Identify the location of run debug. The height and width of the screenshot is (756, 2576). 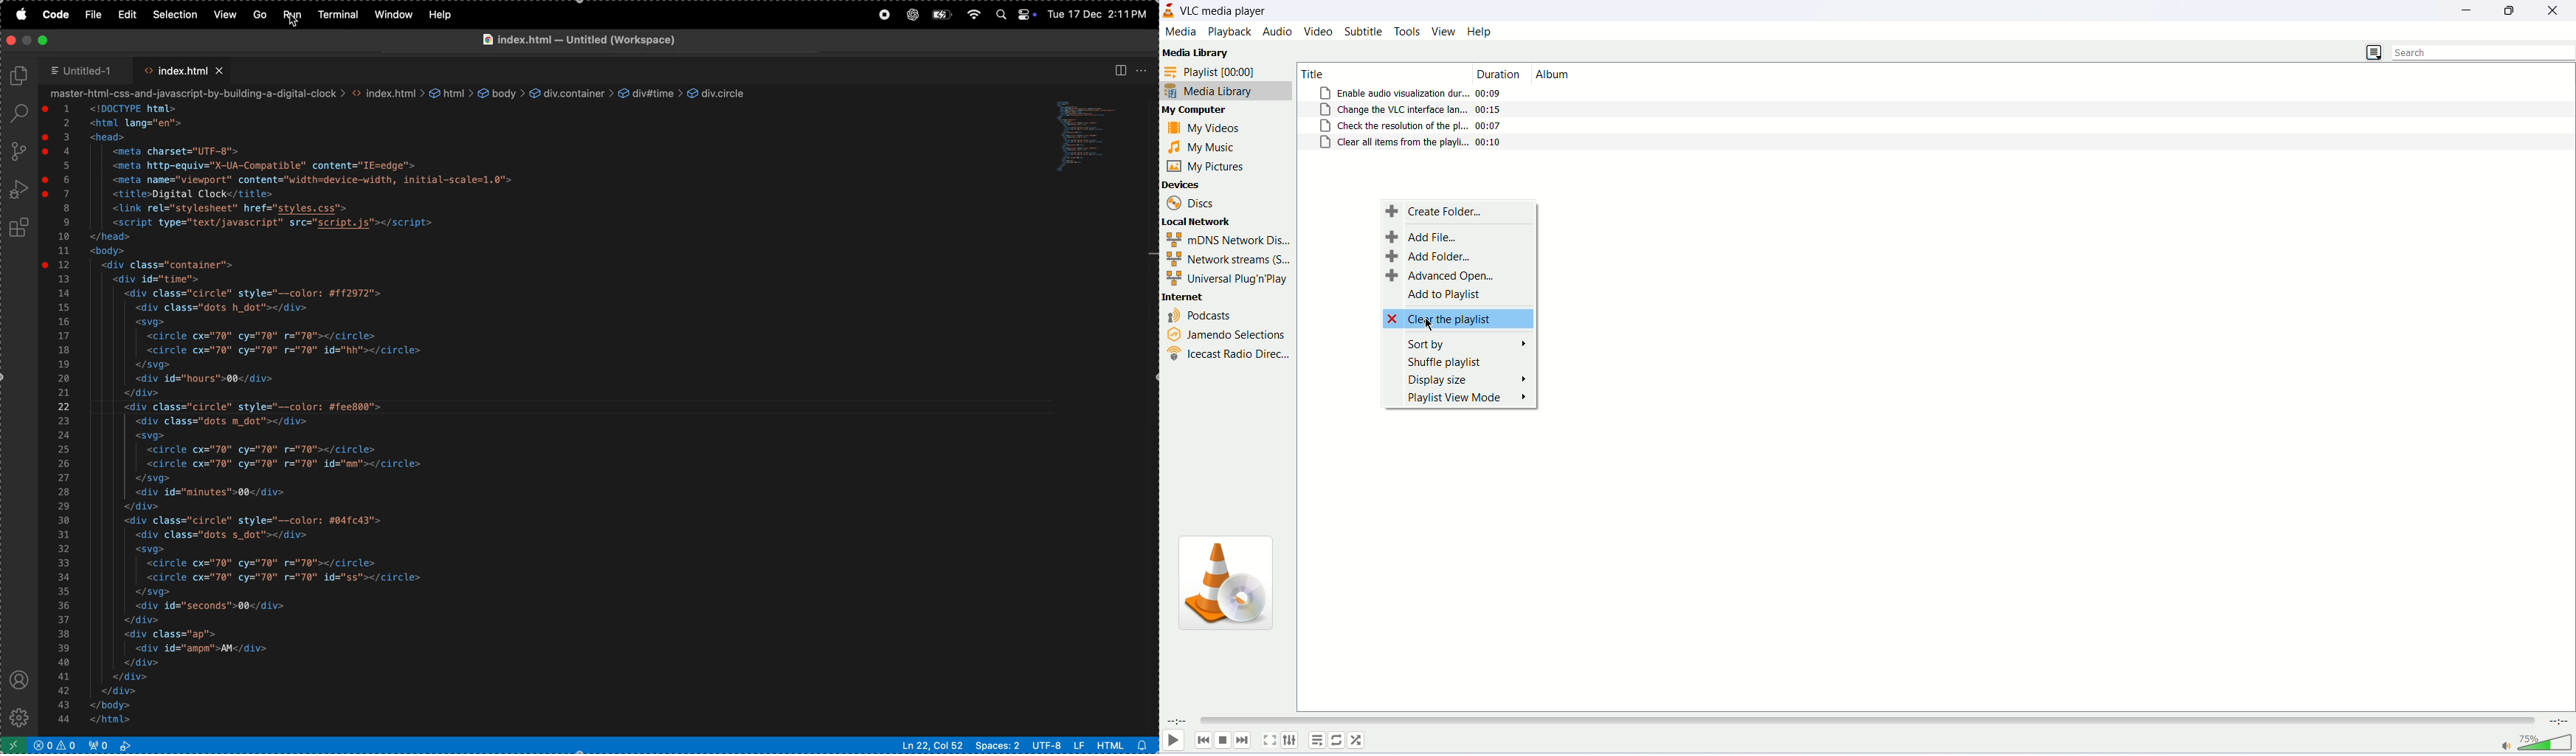
(19, 190).